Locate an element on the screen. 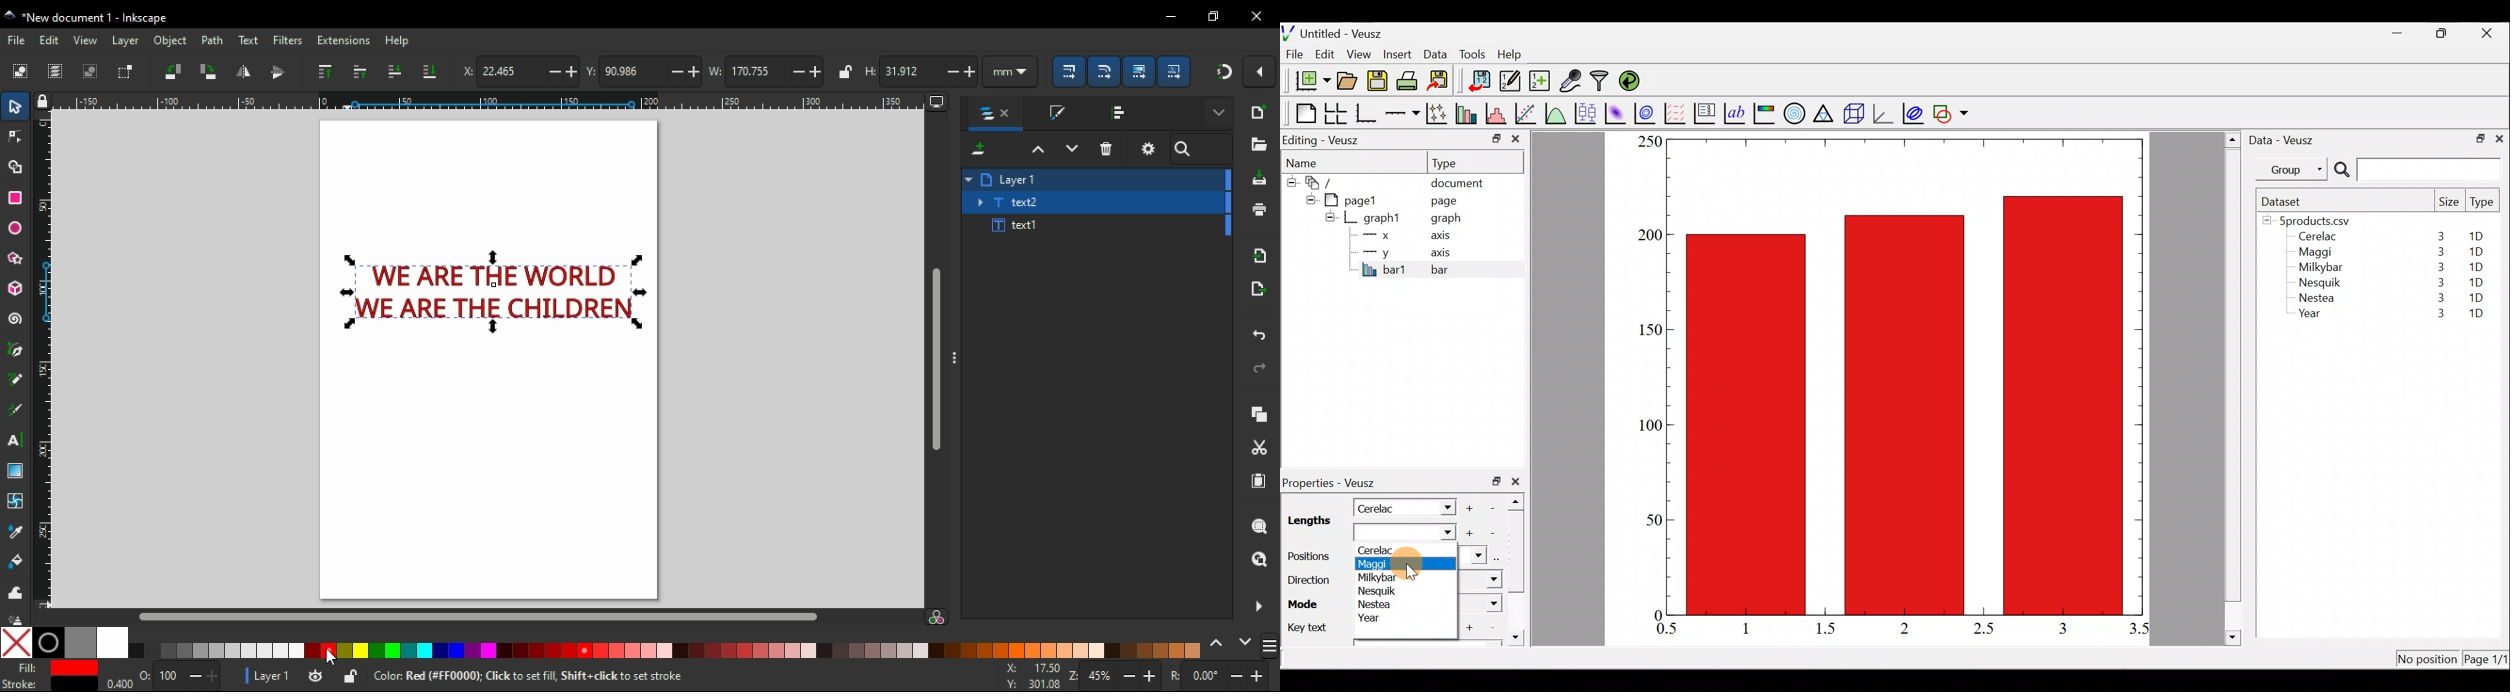 The width and height of the screenshot is (2520, 700). lower selection one step is located at coordinates (1072, 149).